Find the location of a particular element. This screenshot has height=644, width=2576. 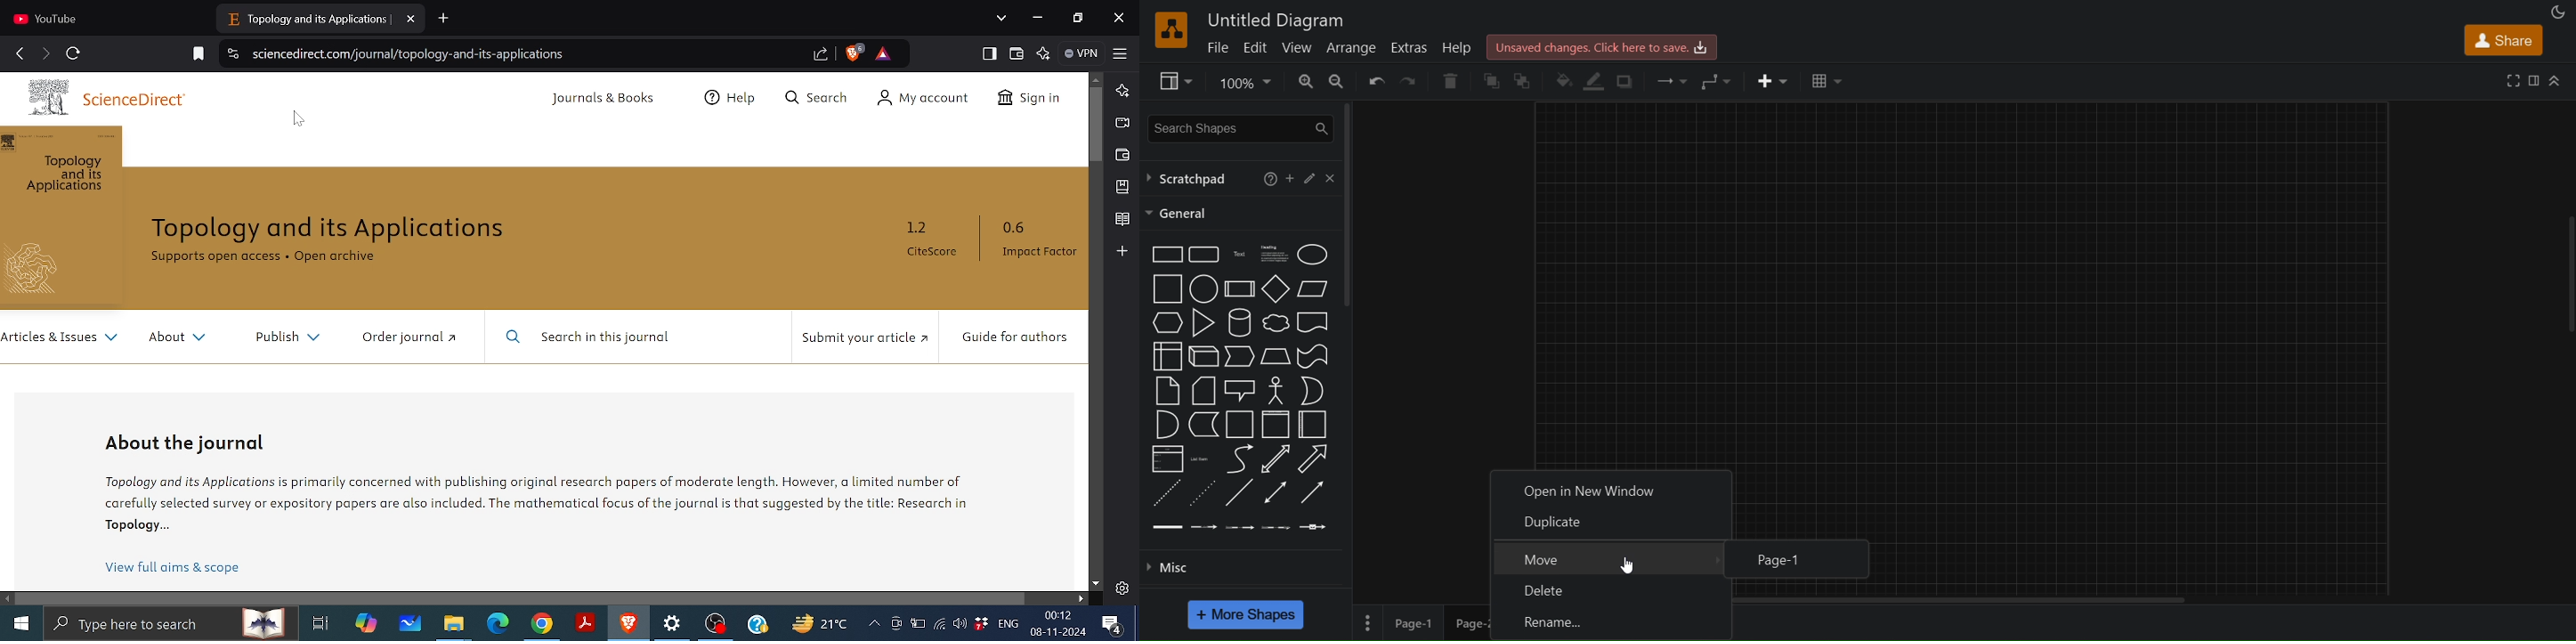

arrow is located at coordinates (1313, 458).